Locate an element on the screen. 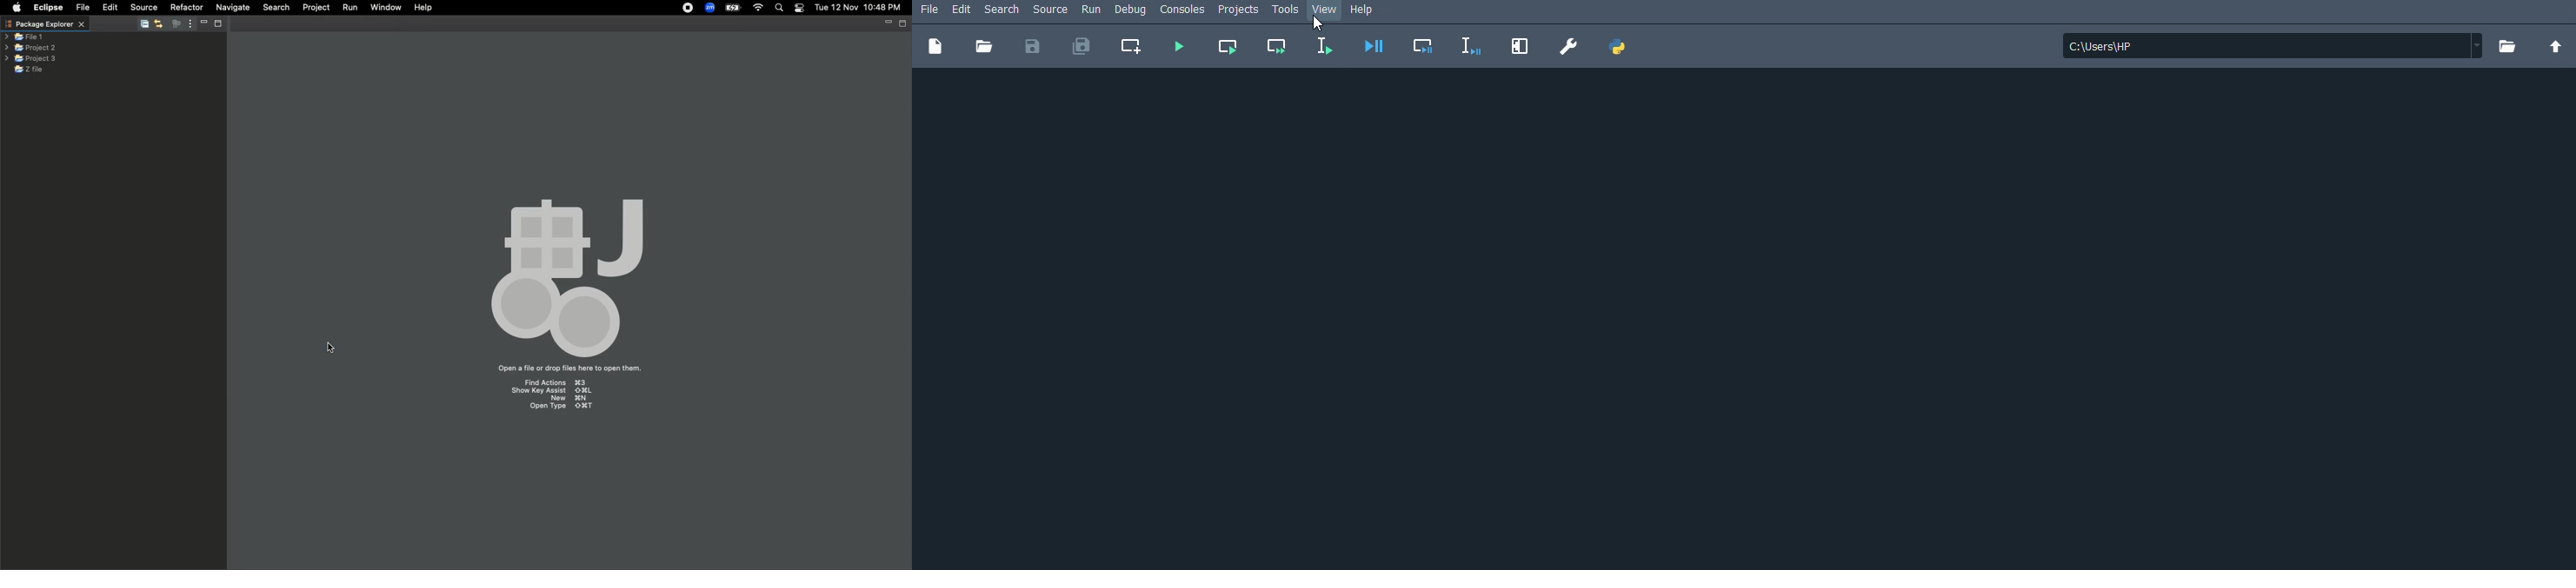 The height and width of the screenshot is (588, 2576). File is located at coordinates (927, 9).